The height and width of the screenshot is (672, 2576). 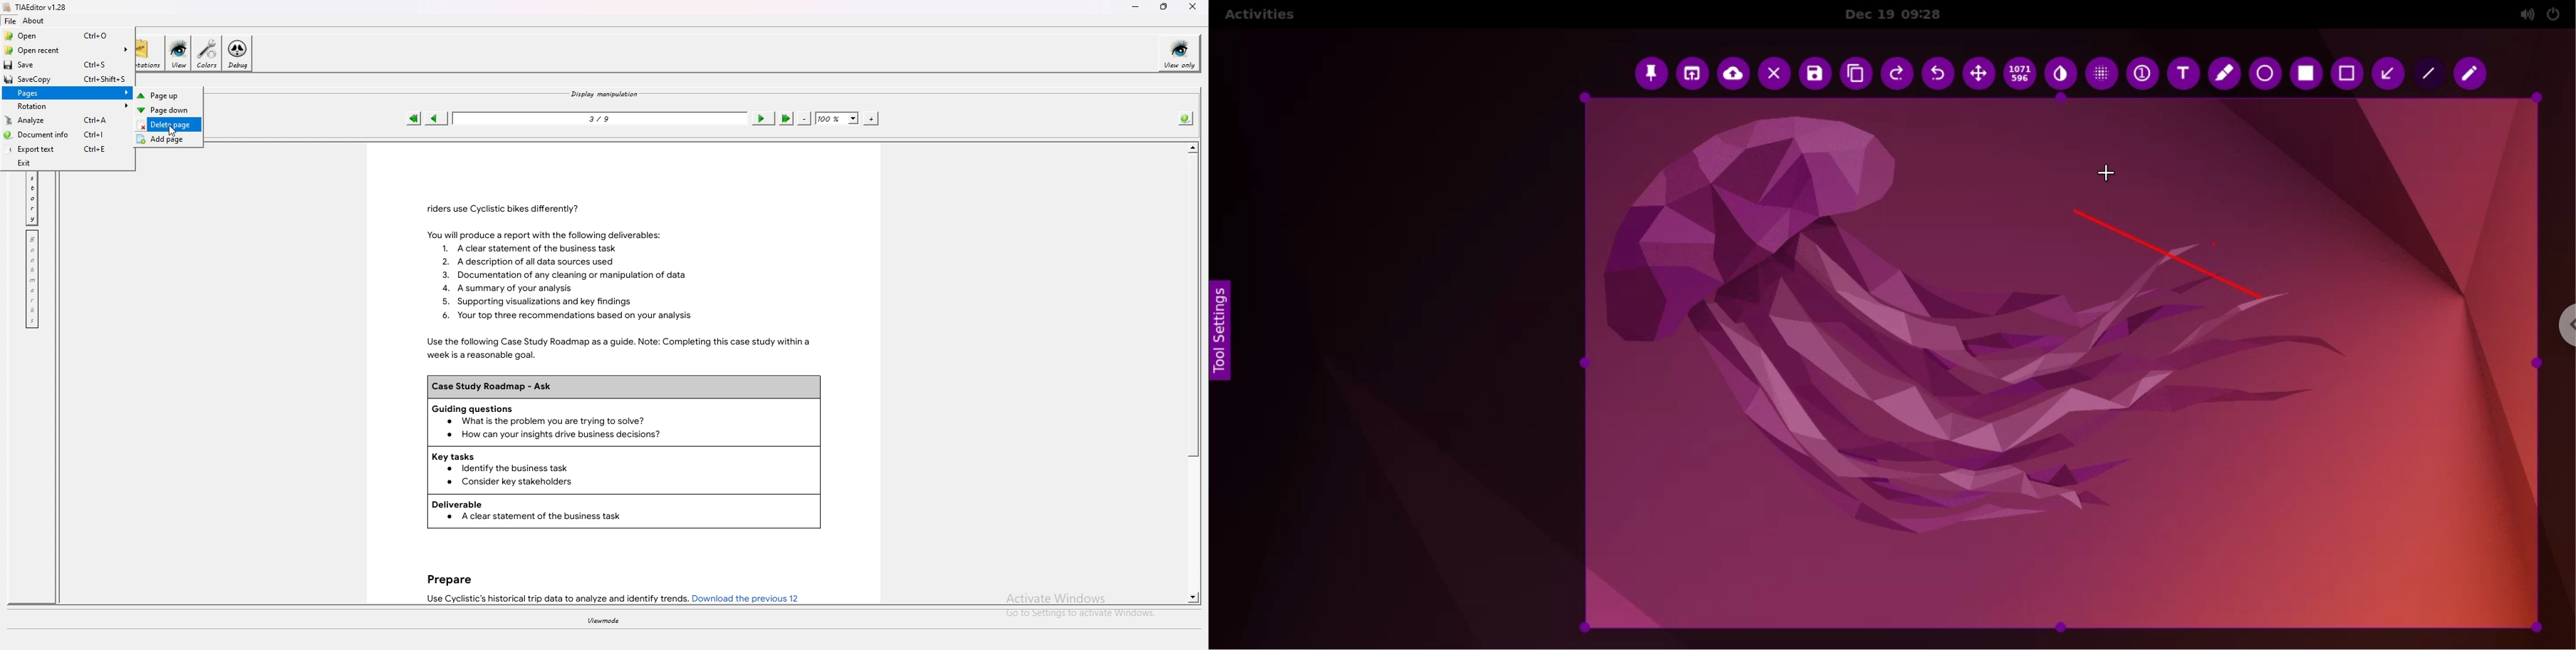 What do you see at coordinates (2103, 73) in the screenshot?
I see `pixellete ` at bounding box center [2103, 73].